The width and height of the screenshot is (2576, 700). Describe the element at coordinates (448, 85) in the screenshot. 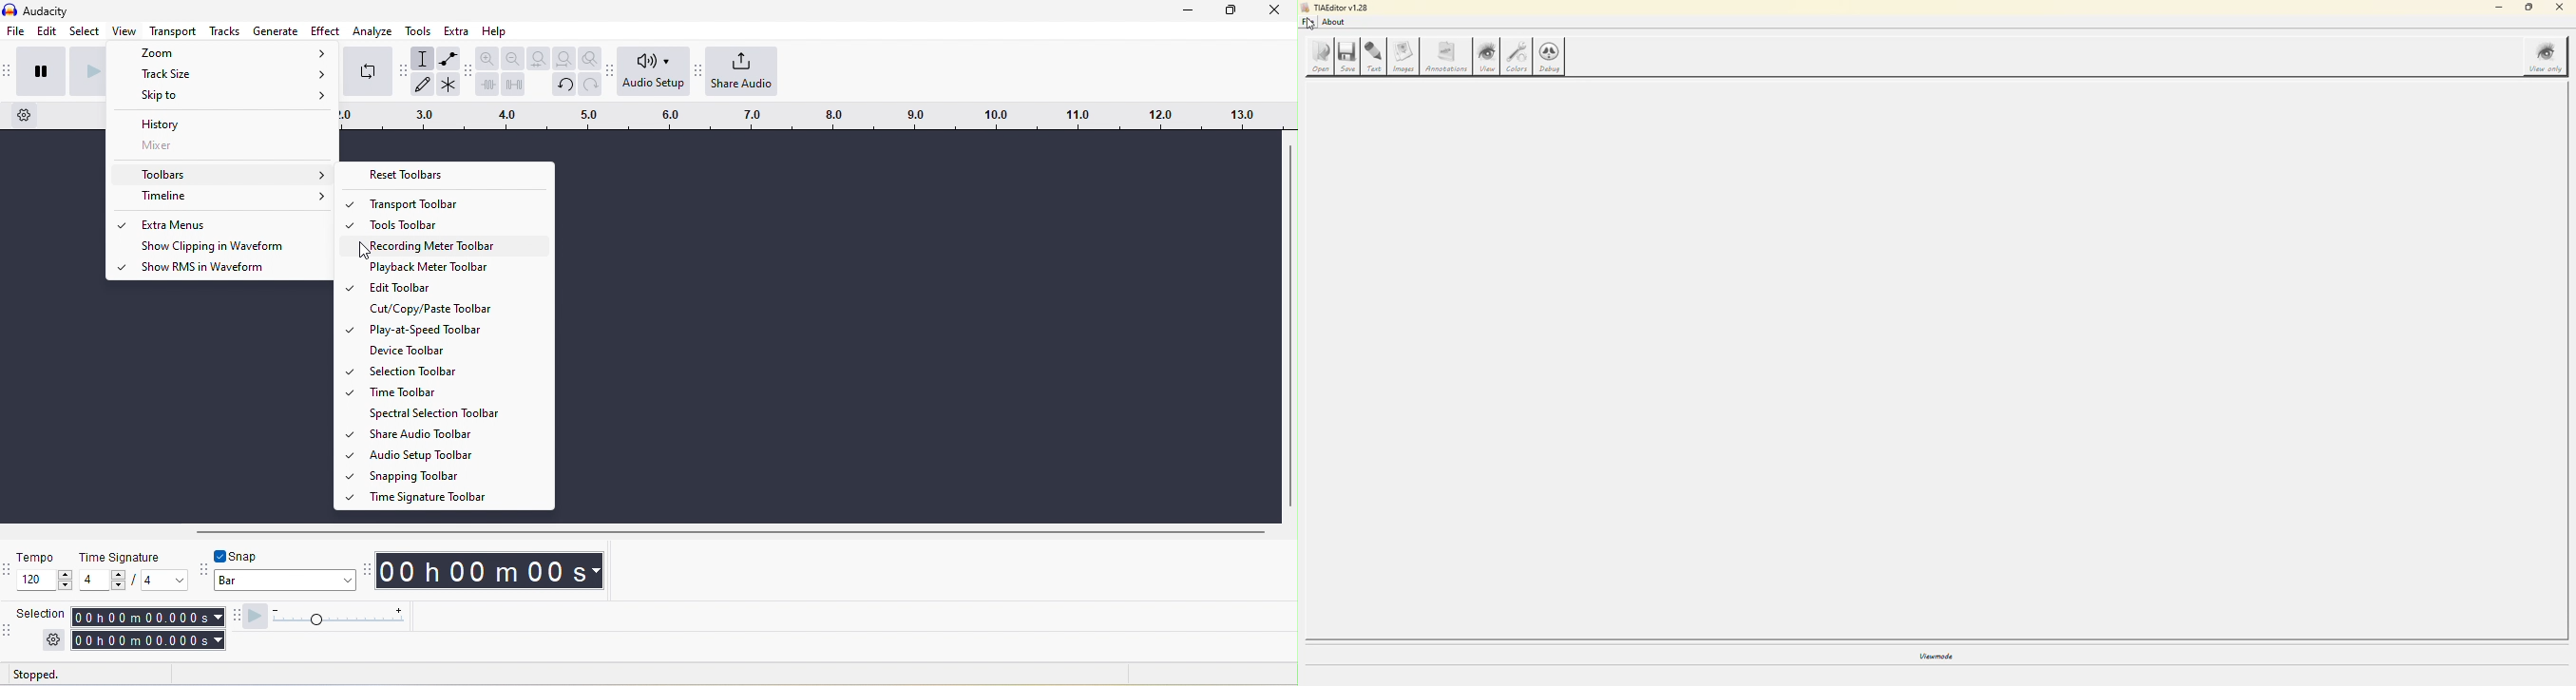

I see `multi-tool` at that location.